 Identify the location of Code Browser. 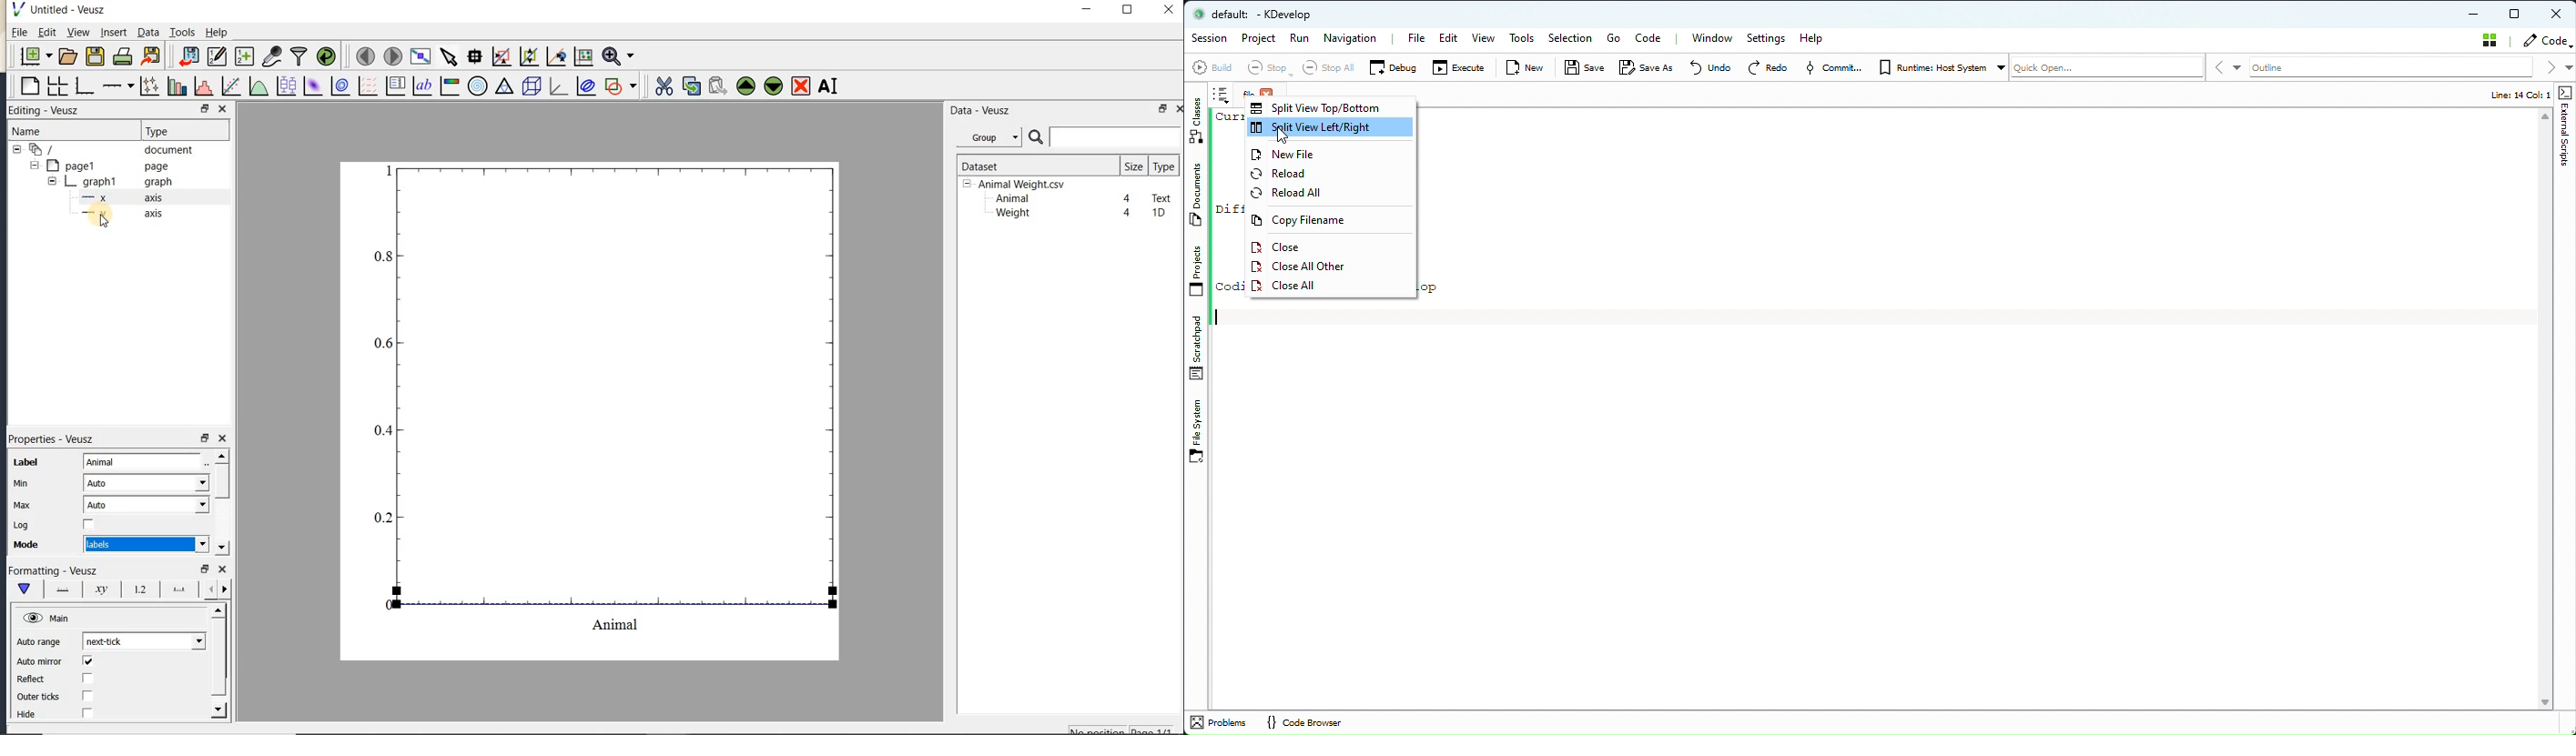
(1311, 722).